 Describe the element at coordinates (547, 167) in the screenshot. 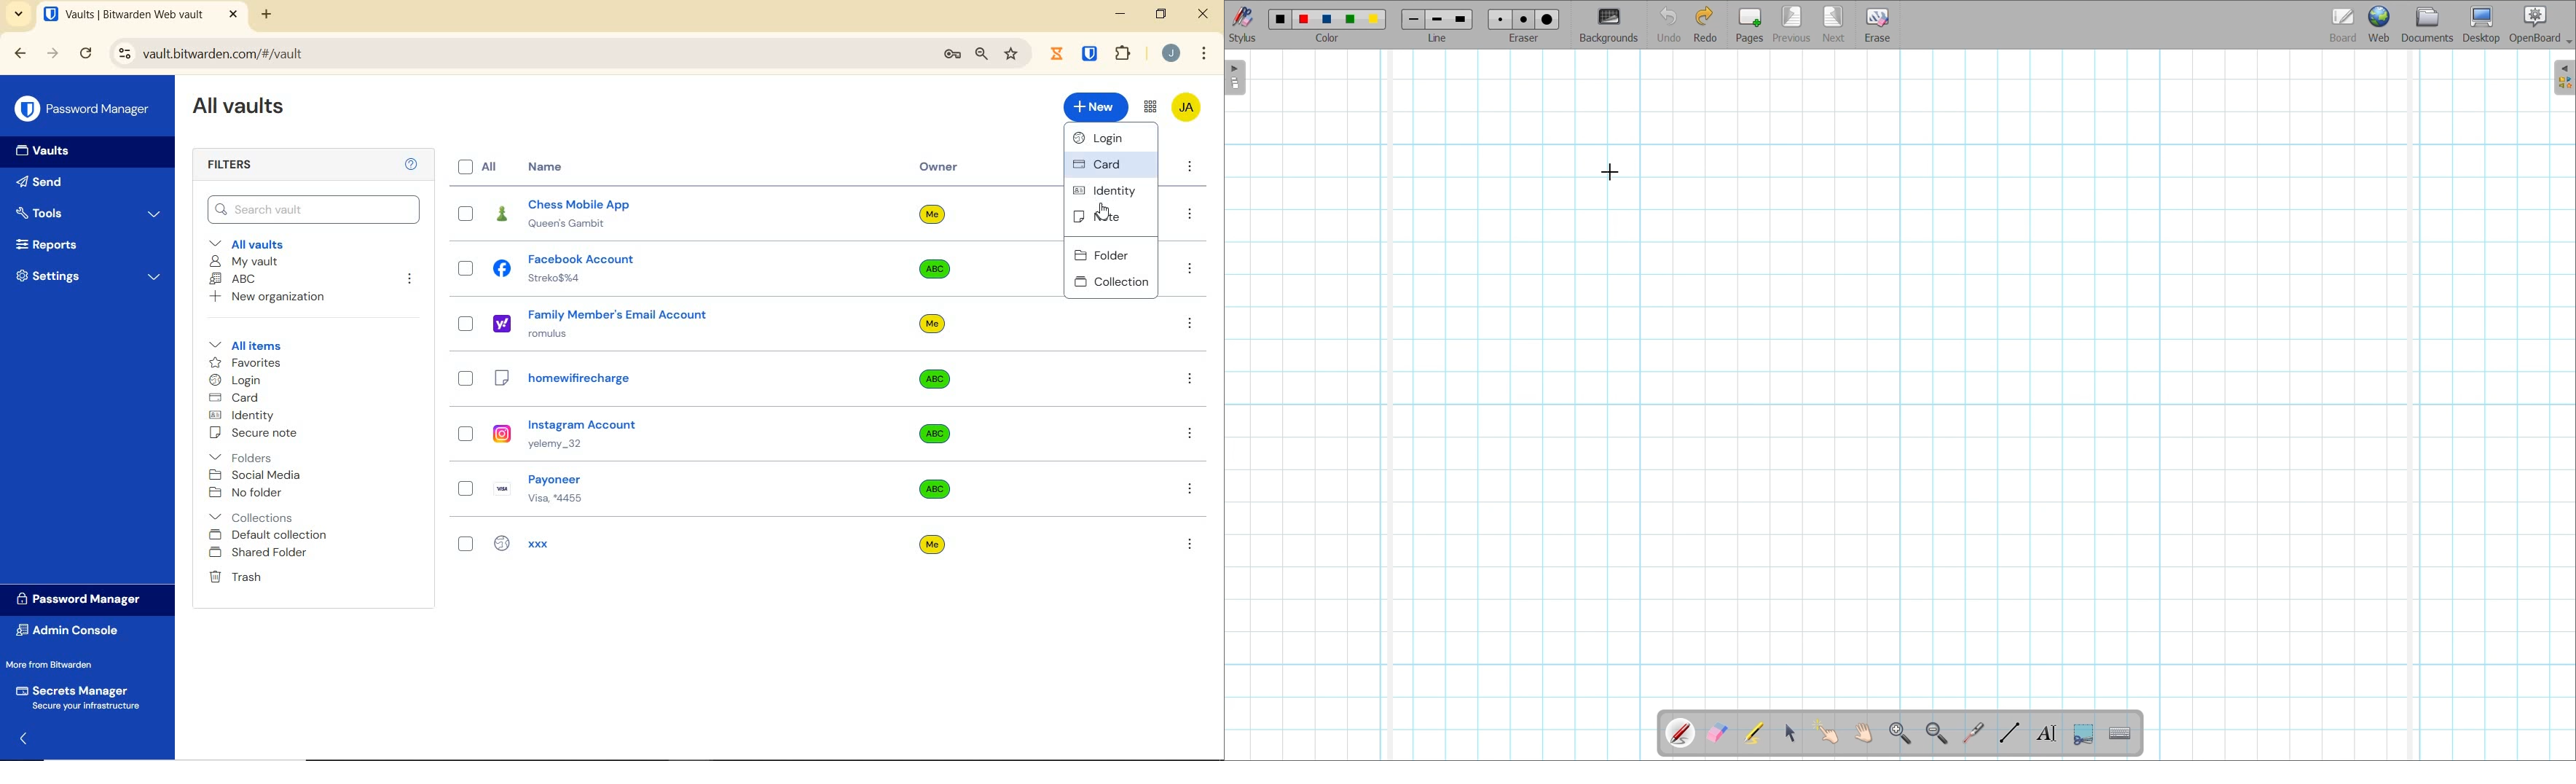

I see `name` at that location.